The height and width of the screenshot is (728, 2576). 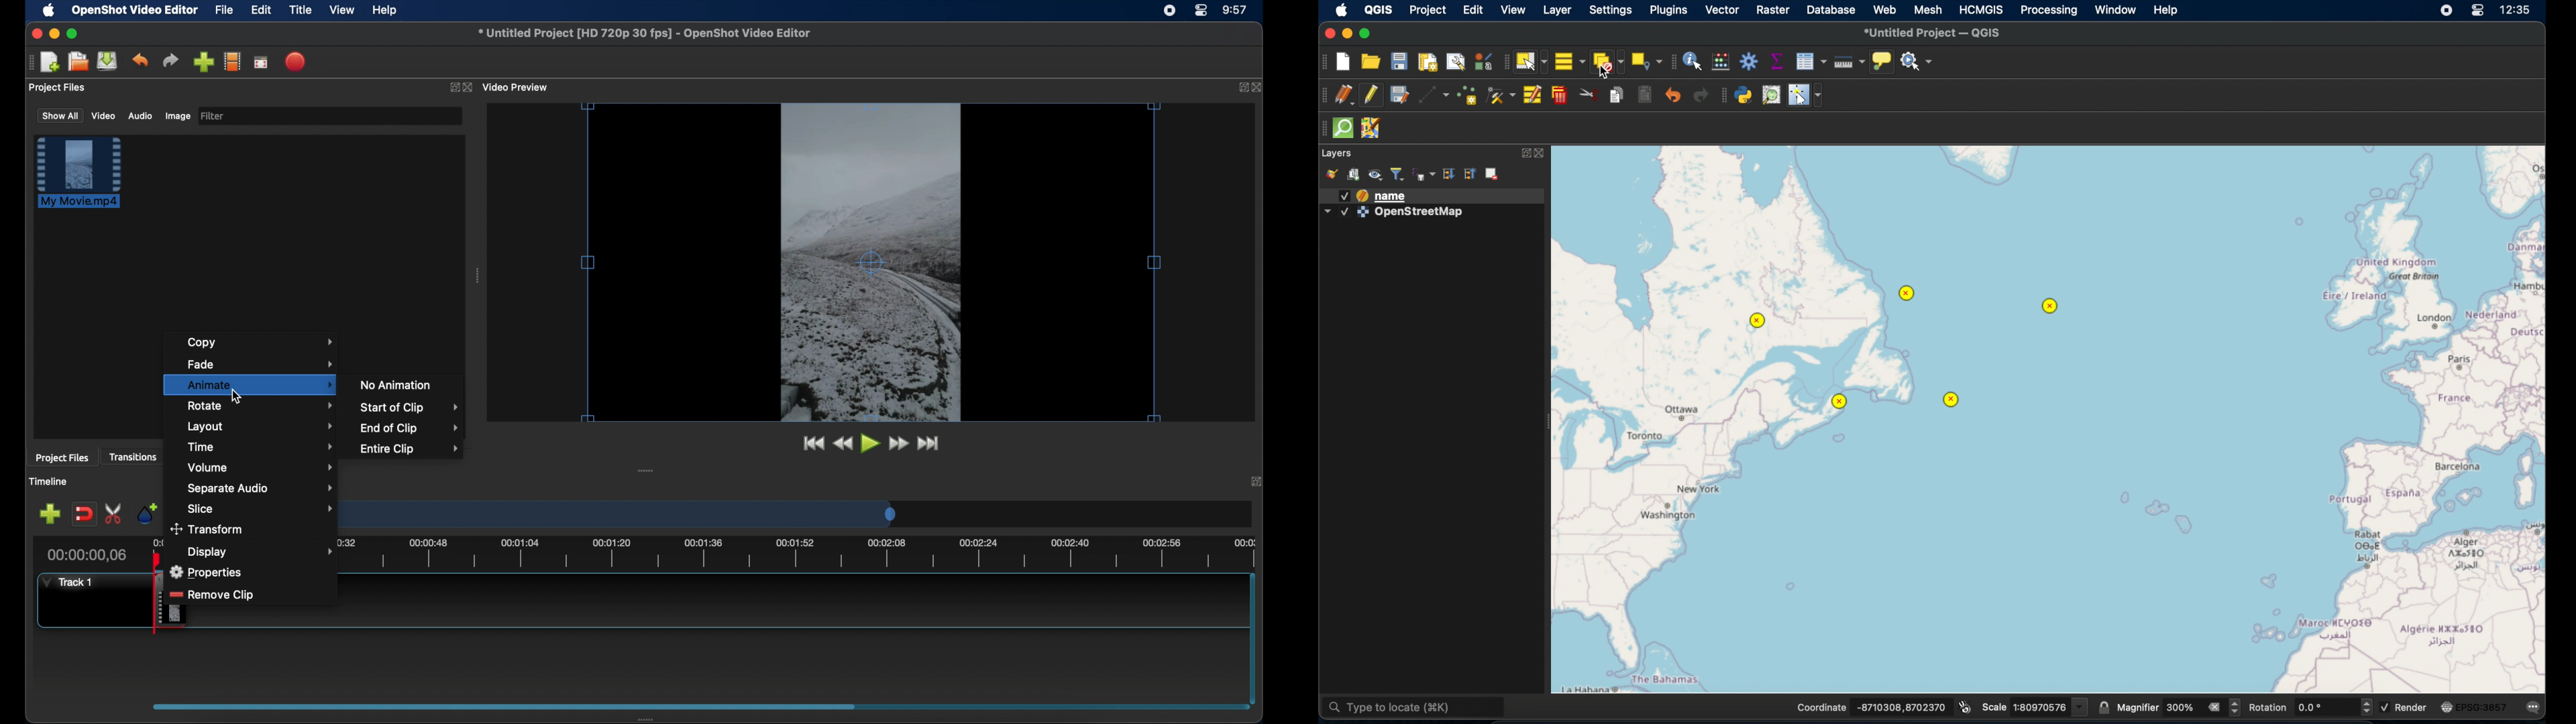 What do you see at coordinates (1362, 213) in the screenshot?
I see `icon` at bounding box center [1362, 213].